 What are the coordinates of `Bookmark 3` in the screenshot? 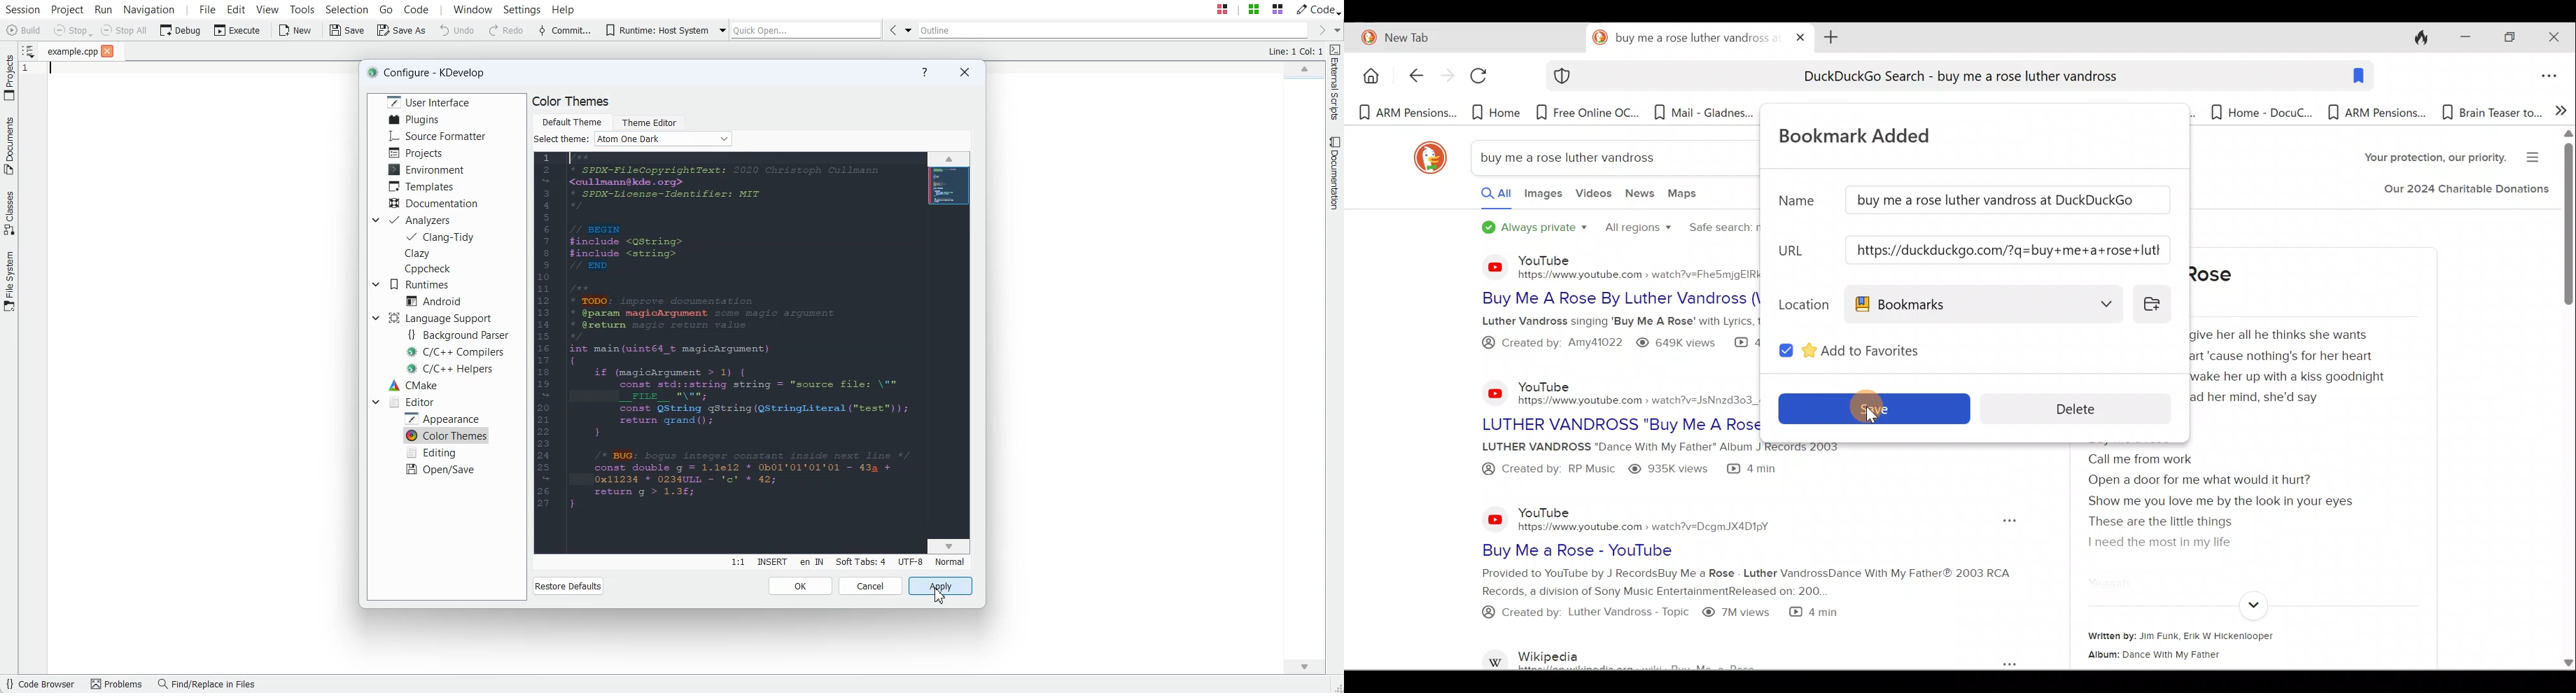 It's located at (1590, 112).